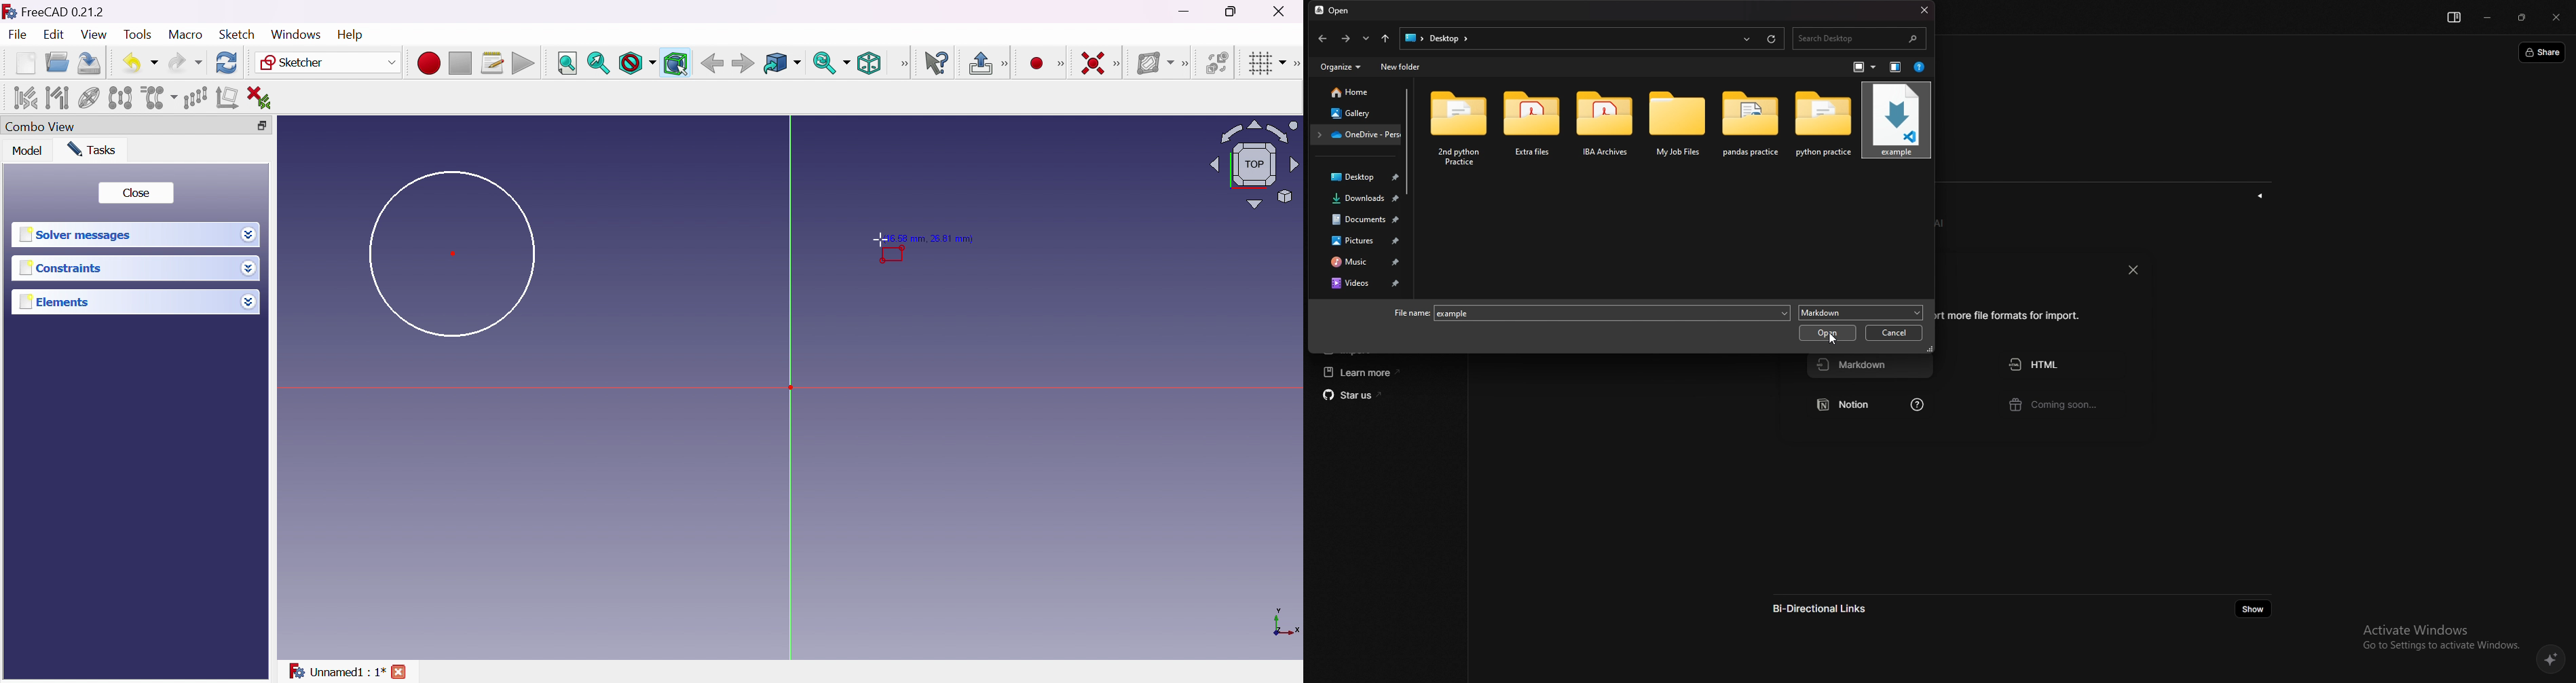  What do you see at coordinates (23, 98) in the screenshot?
I see `Select associated constraints` at bounding box center [23, 98].